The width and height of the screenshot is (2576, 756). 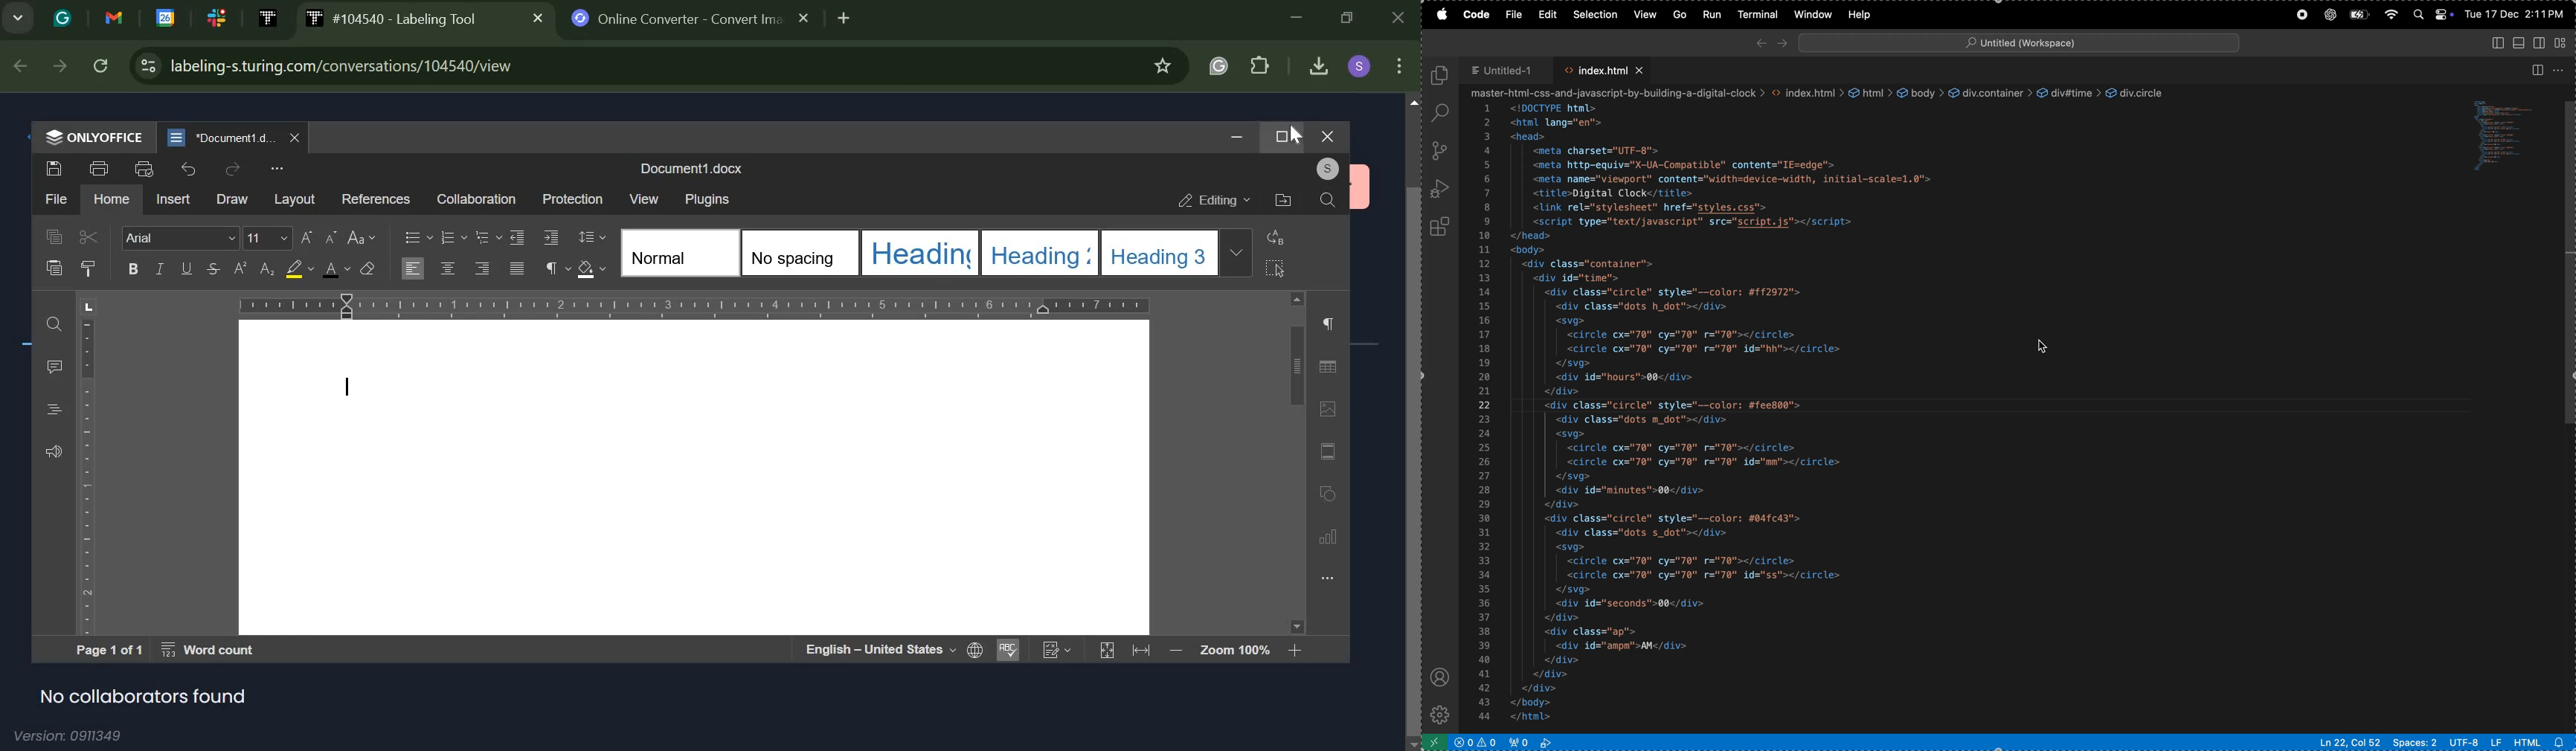 What do you see at coordinates (1262, 65) in the screenshot?
I see `extensions` at bounding box center [1262, 65].